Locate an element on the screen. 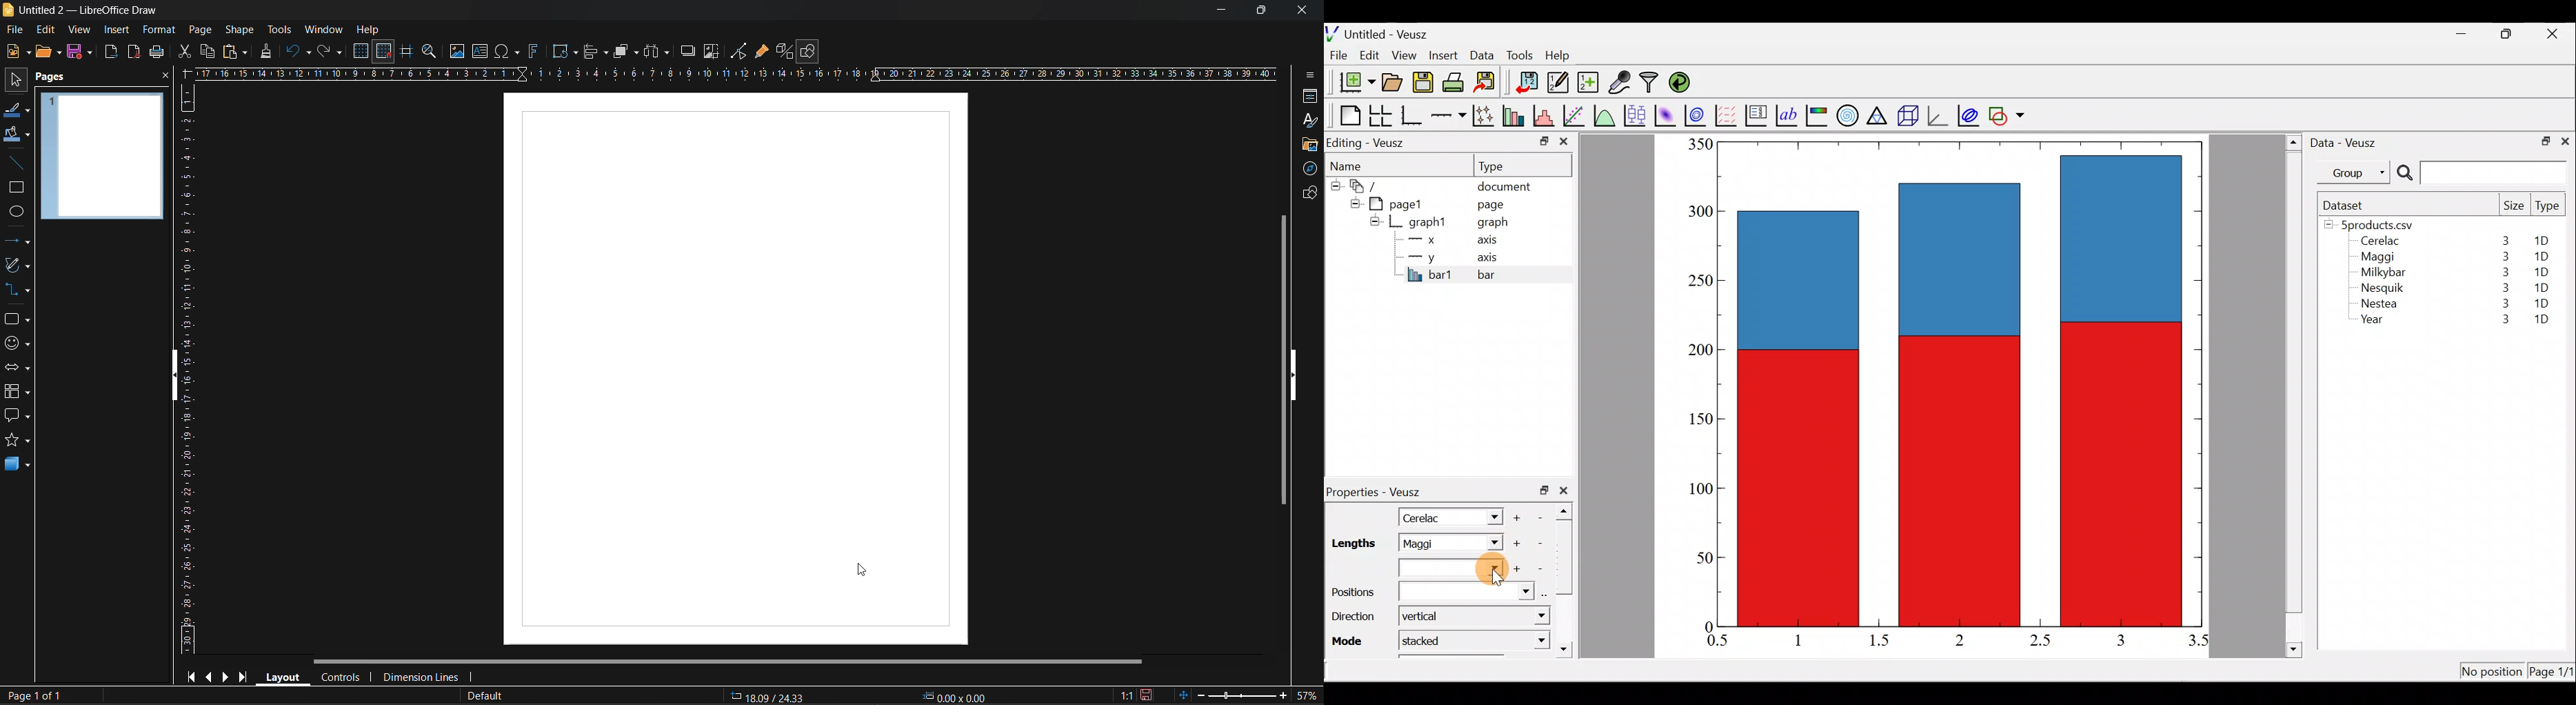 This screenshot has height=728, width=2576. connectors is located at coordinates (20, 290).